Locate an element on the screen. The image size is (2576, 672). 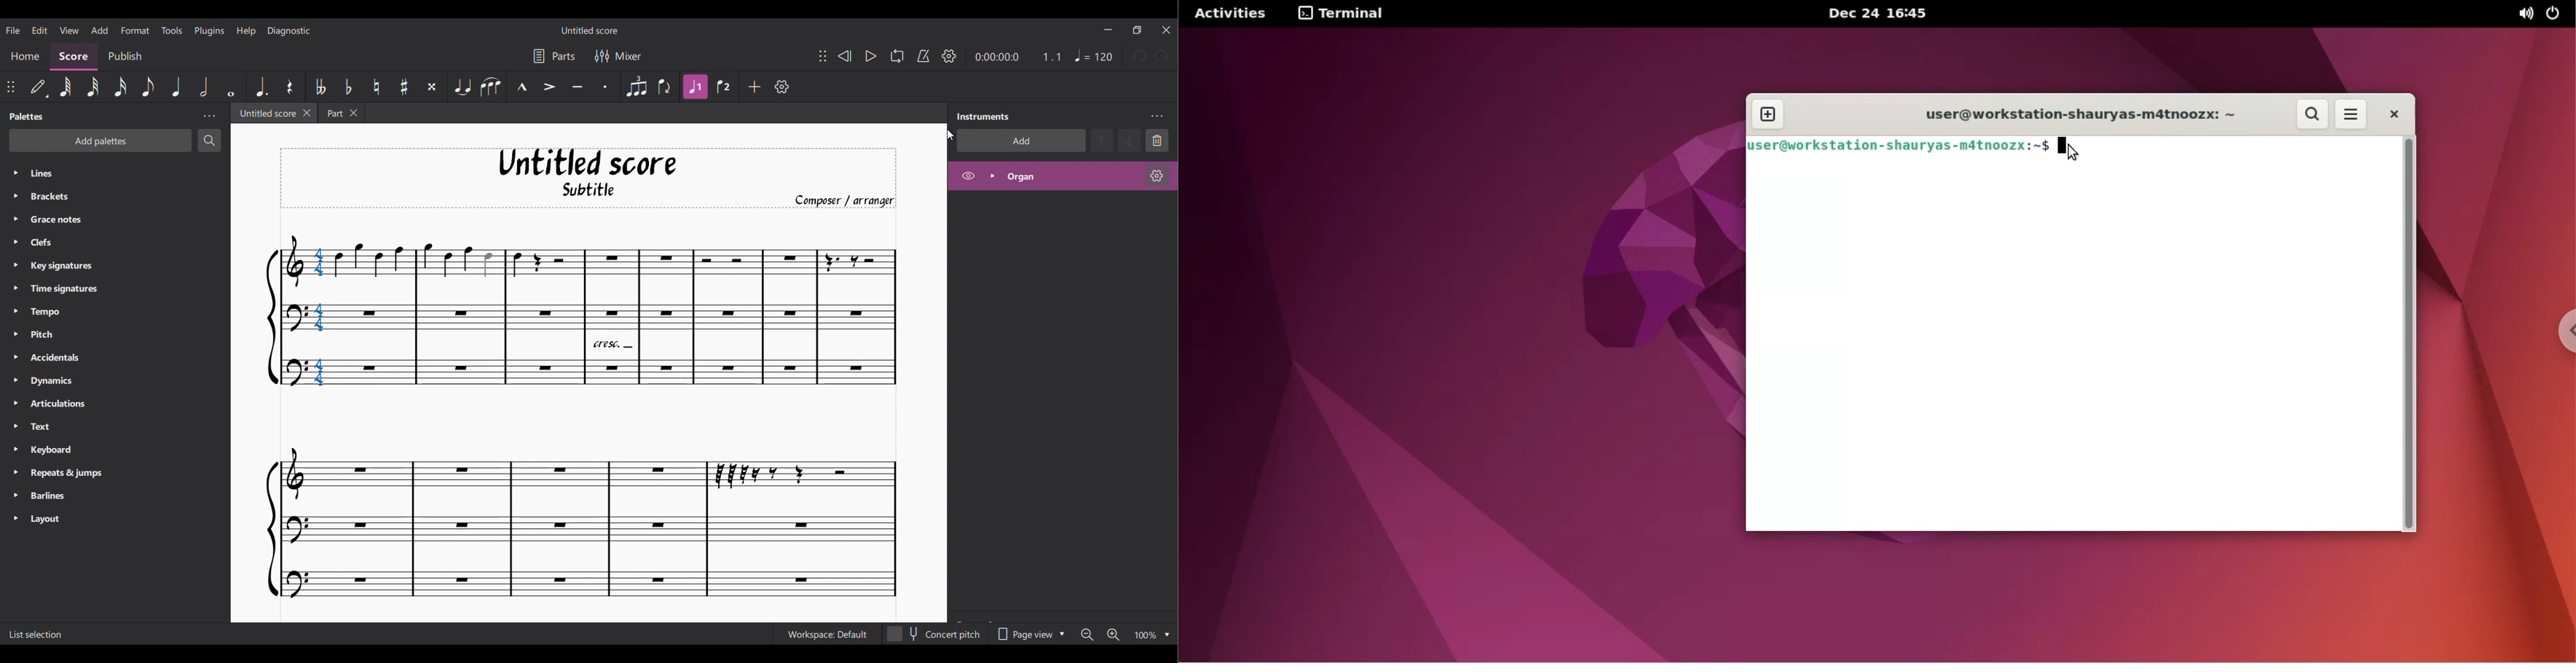
Metronome is located at coordinates (924, 55).